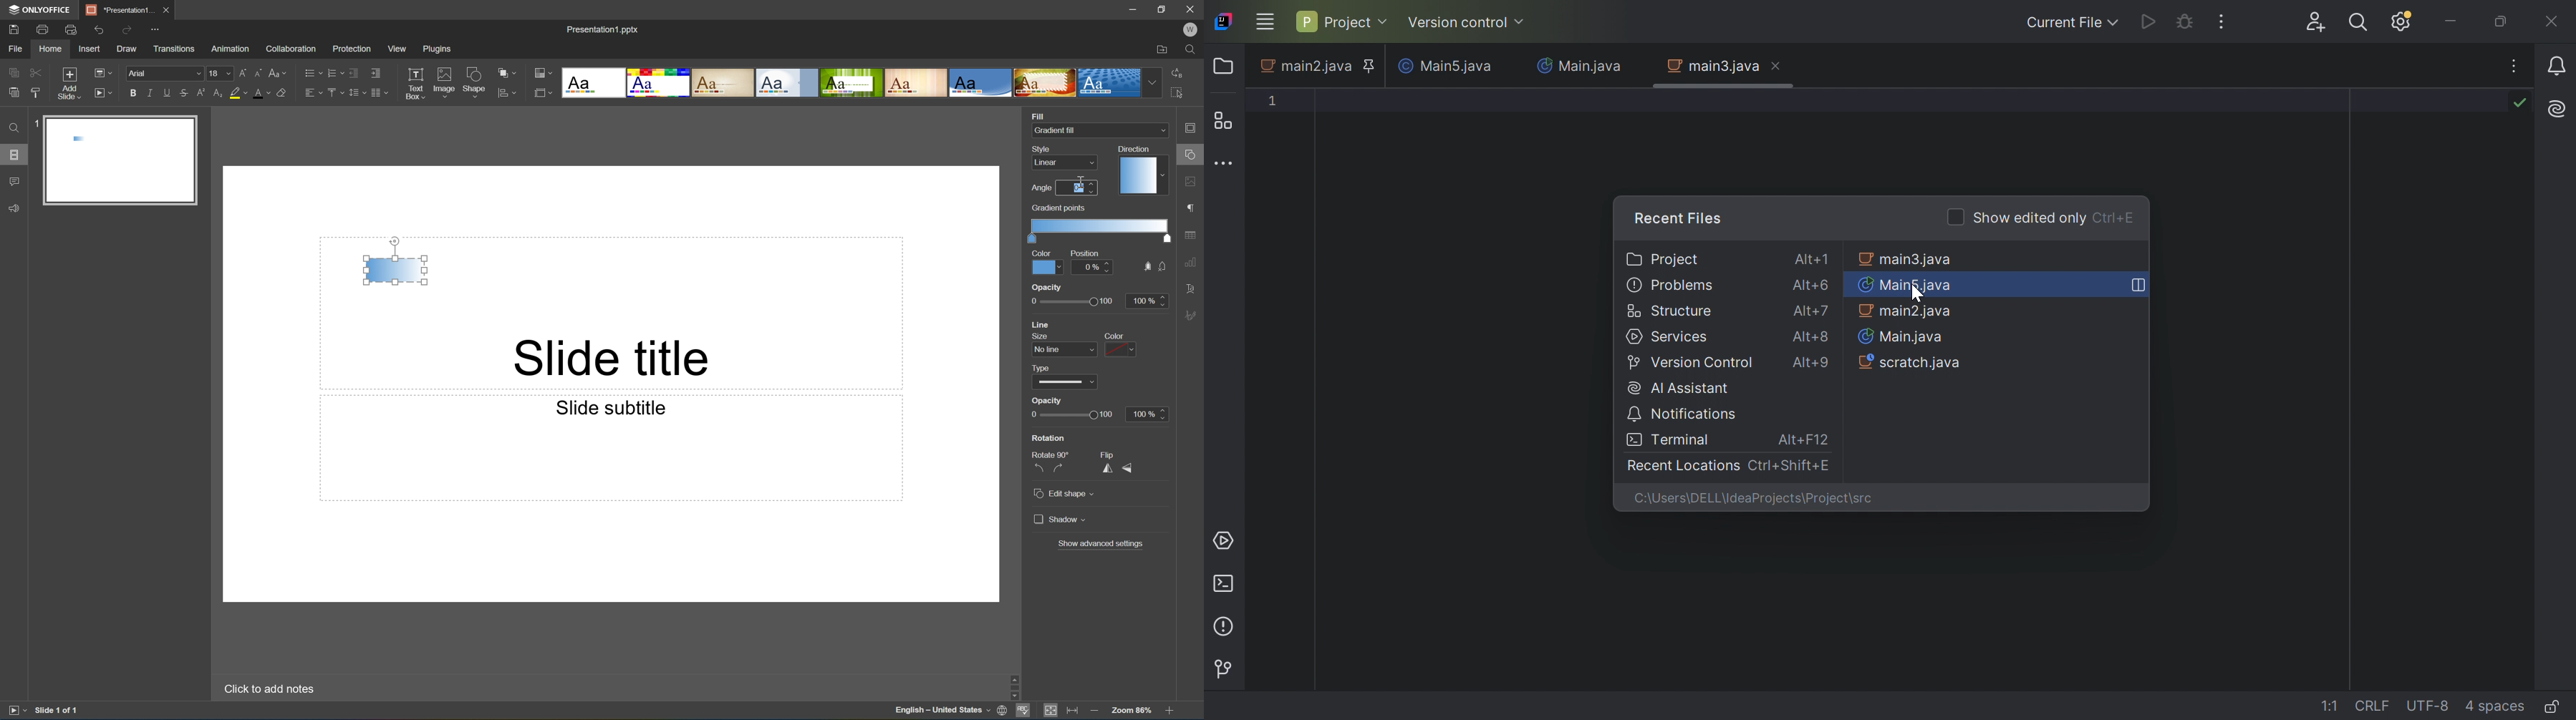 The image size is (2576, 728). What do you see at coordinates (1048, 287) in the screenshot?
I see `opacity` at bounding box center [1048, 287].